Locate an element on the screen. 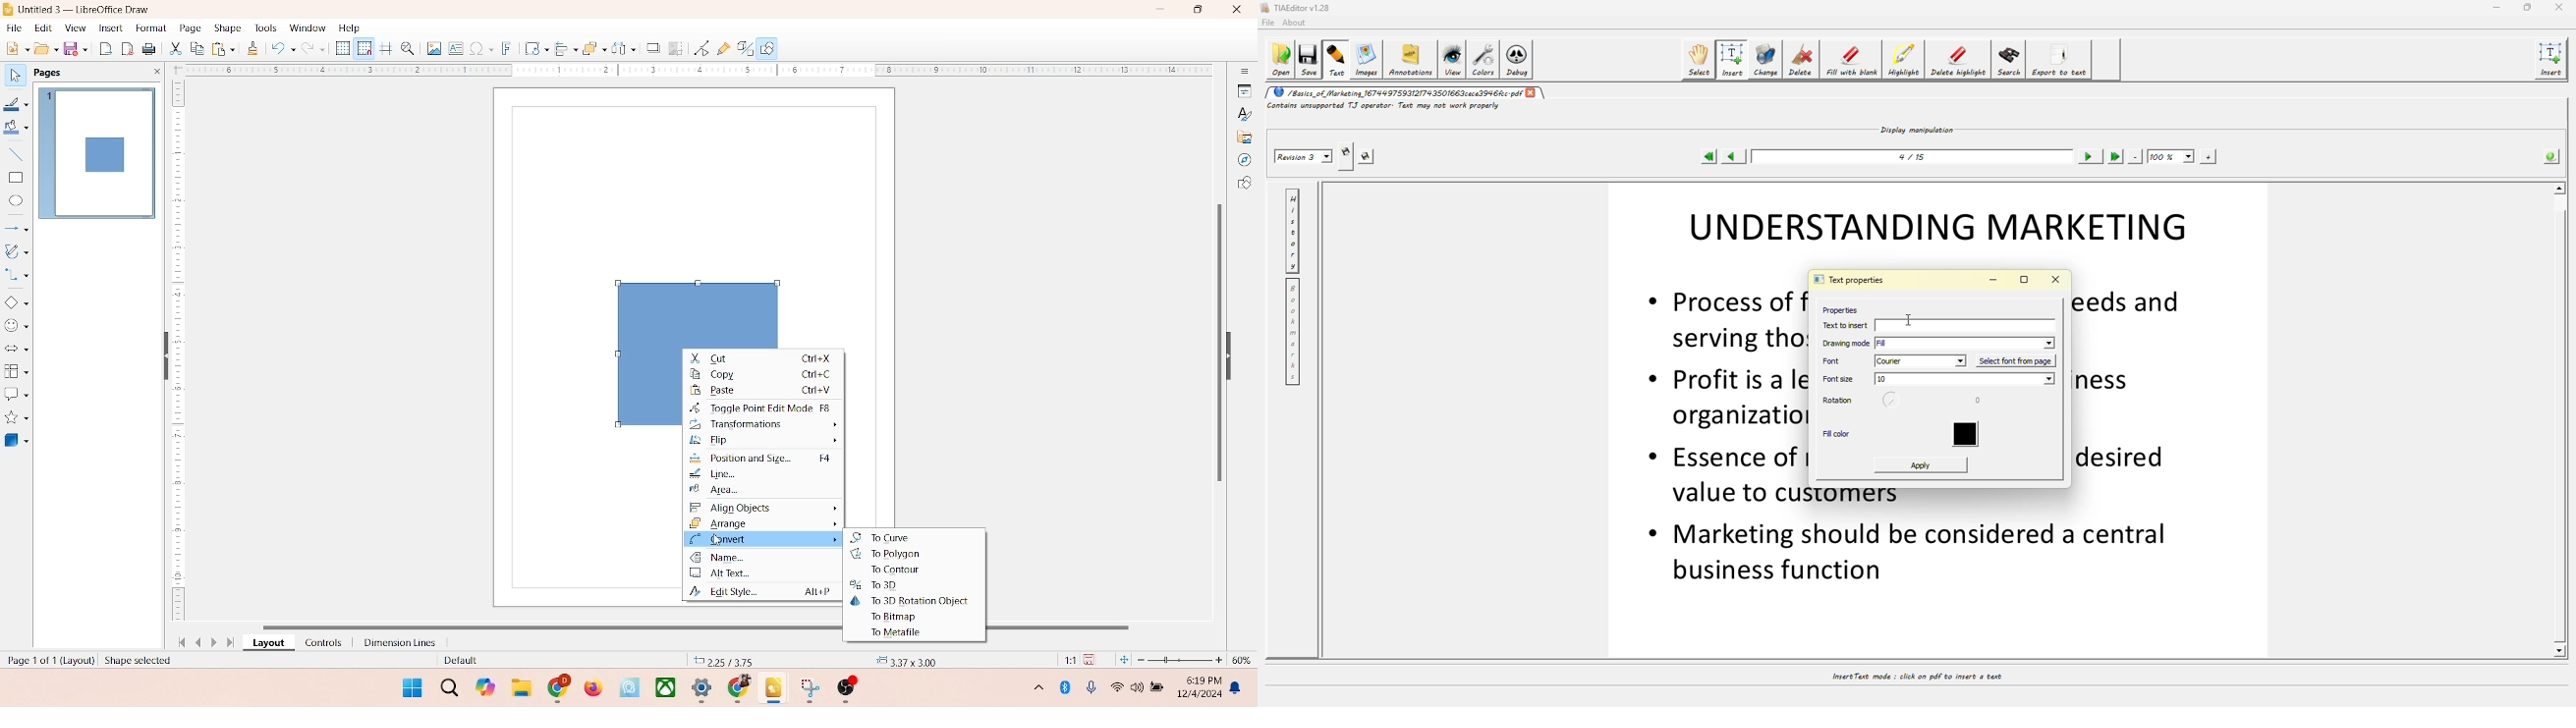 This screenshot has height=728, width=2576. snap to grid is located at coordinates (362, 48).